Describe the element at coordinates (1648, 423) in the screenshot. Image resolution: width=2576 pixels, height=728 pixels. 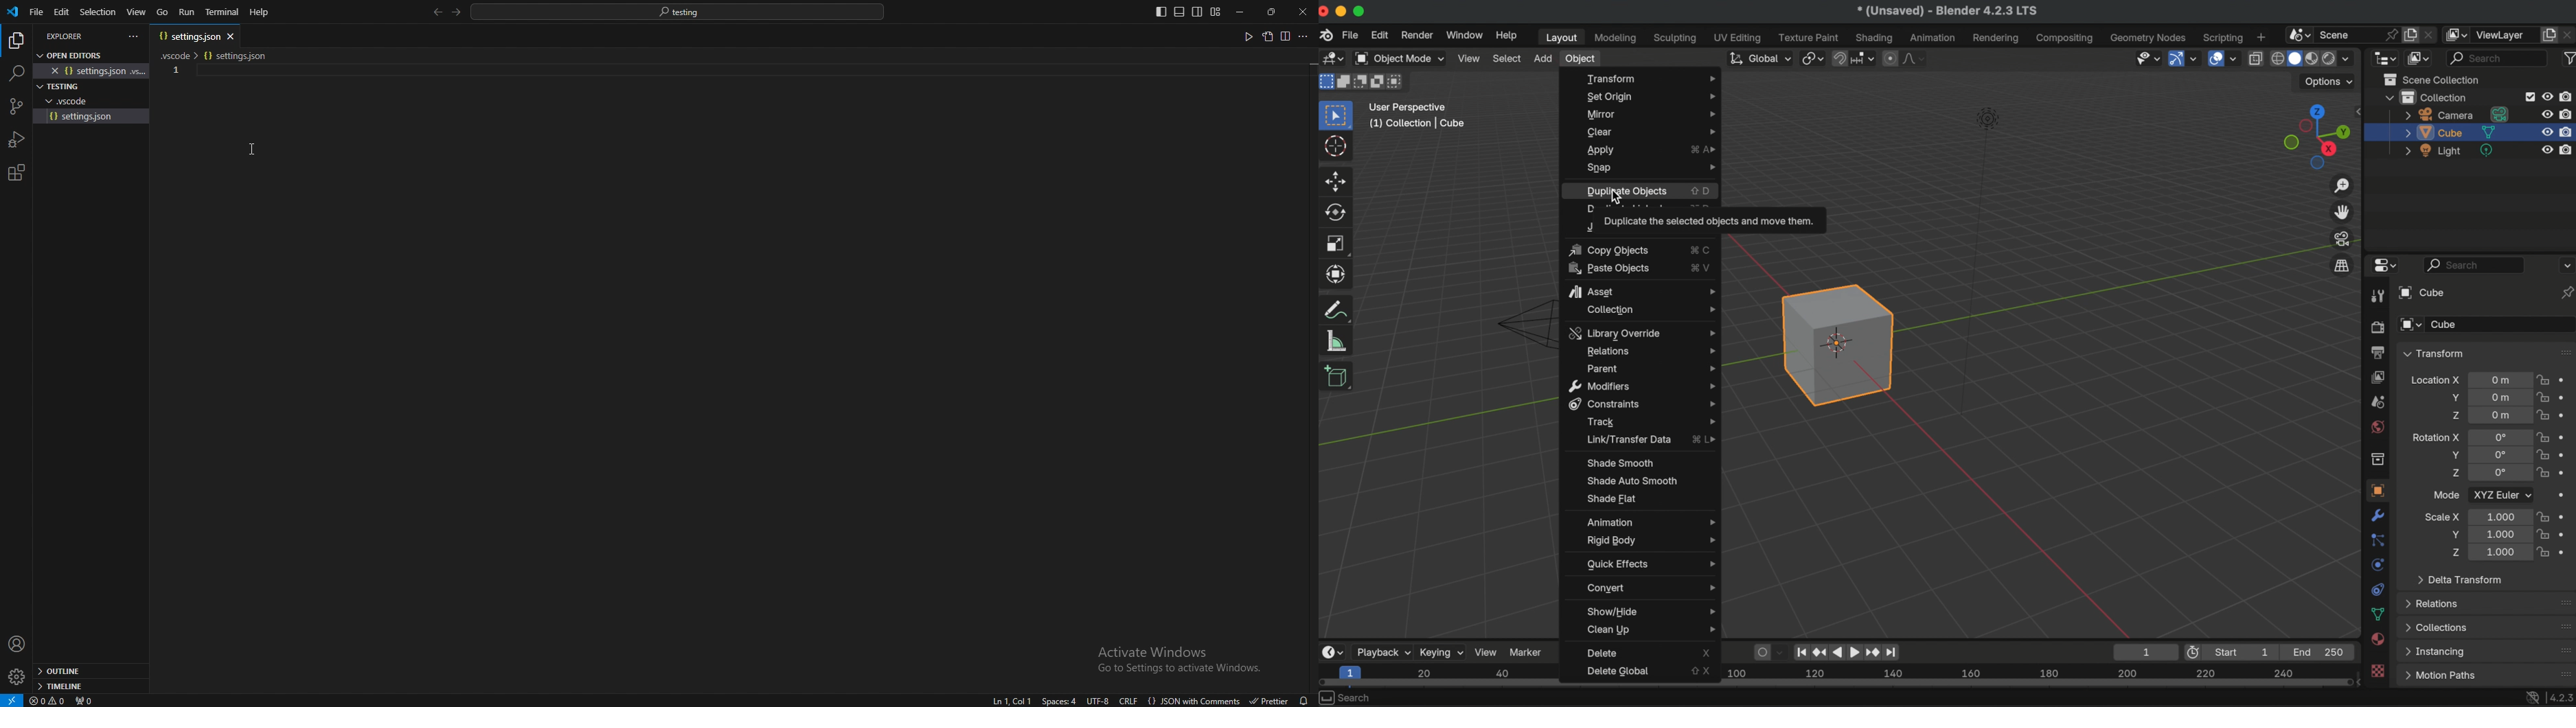
I see `track menu` at that location.